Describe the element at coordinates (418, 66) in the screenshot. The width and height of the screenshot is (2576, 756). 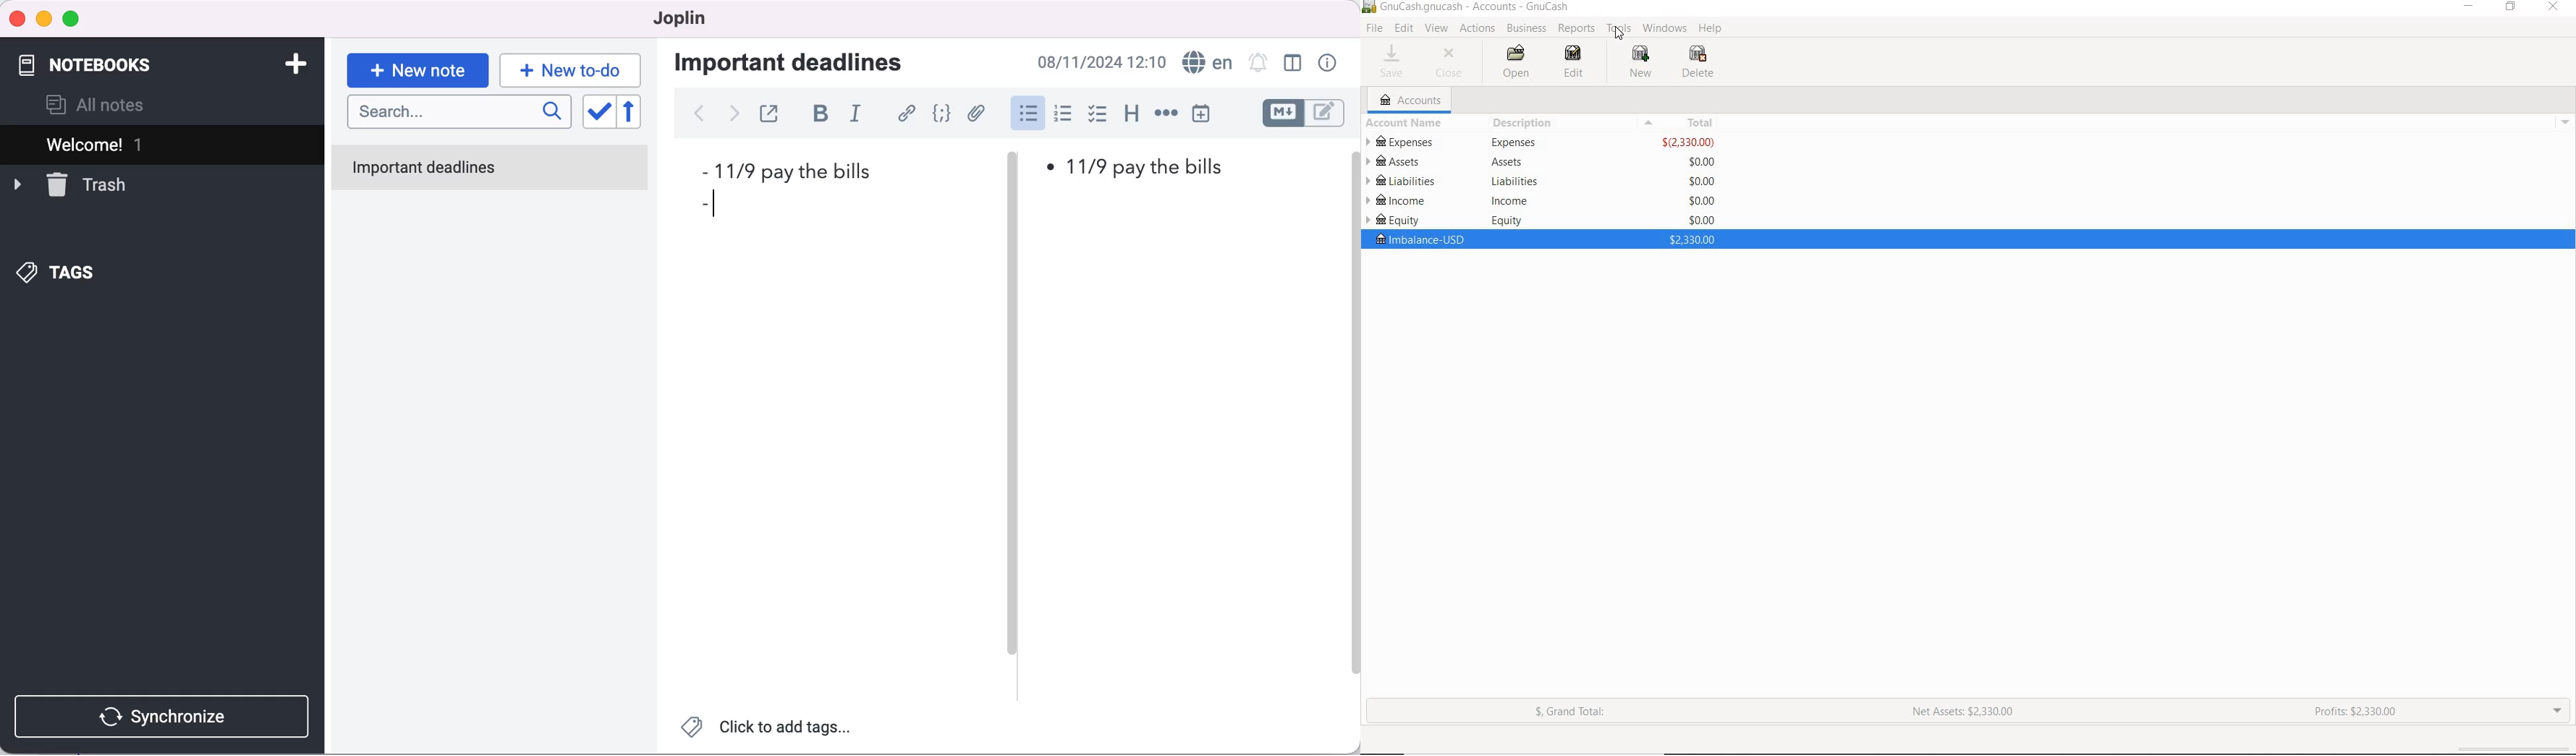
I see `new note` at that location.